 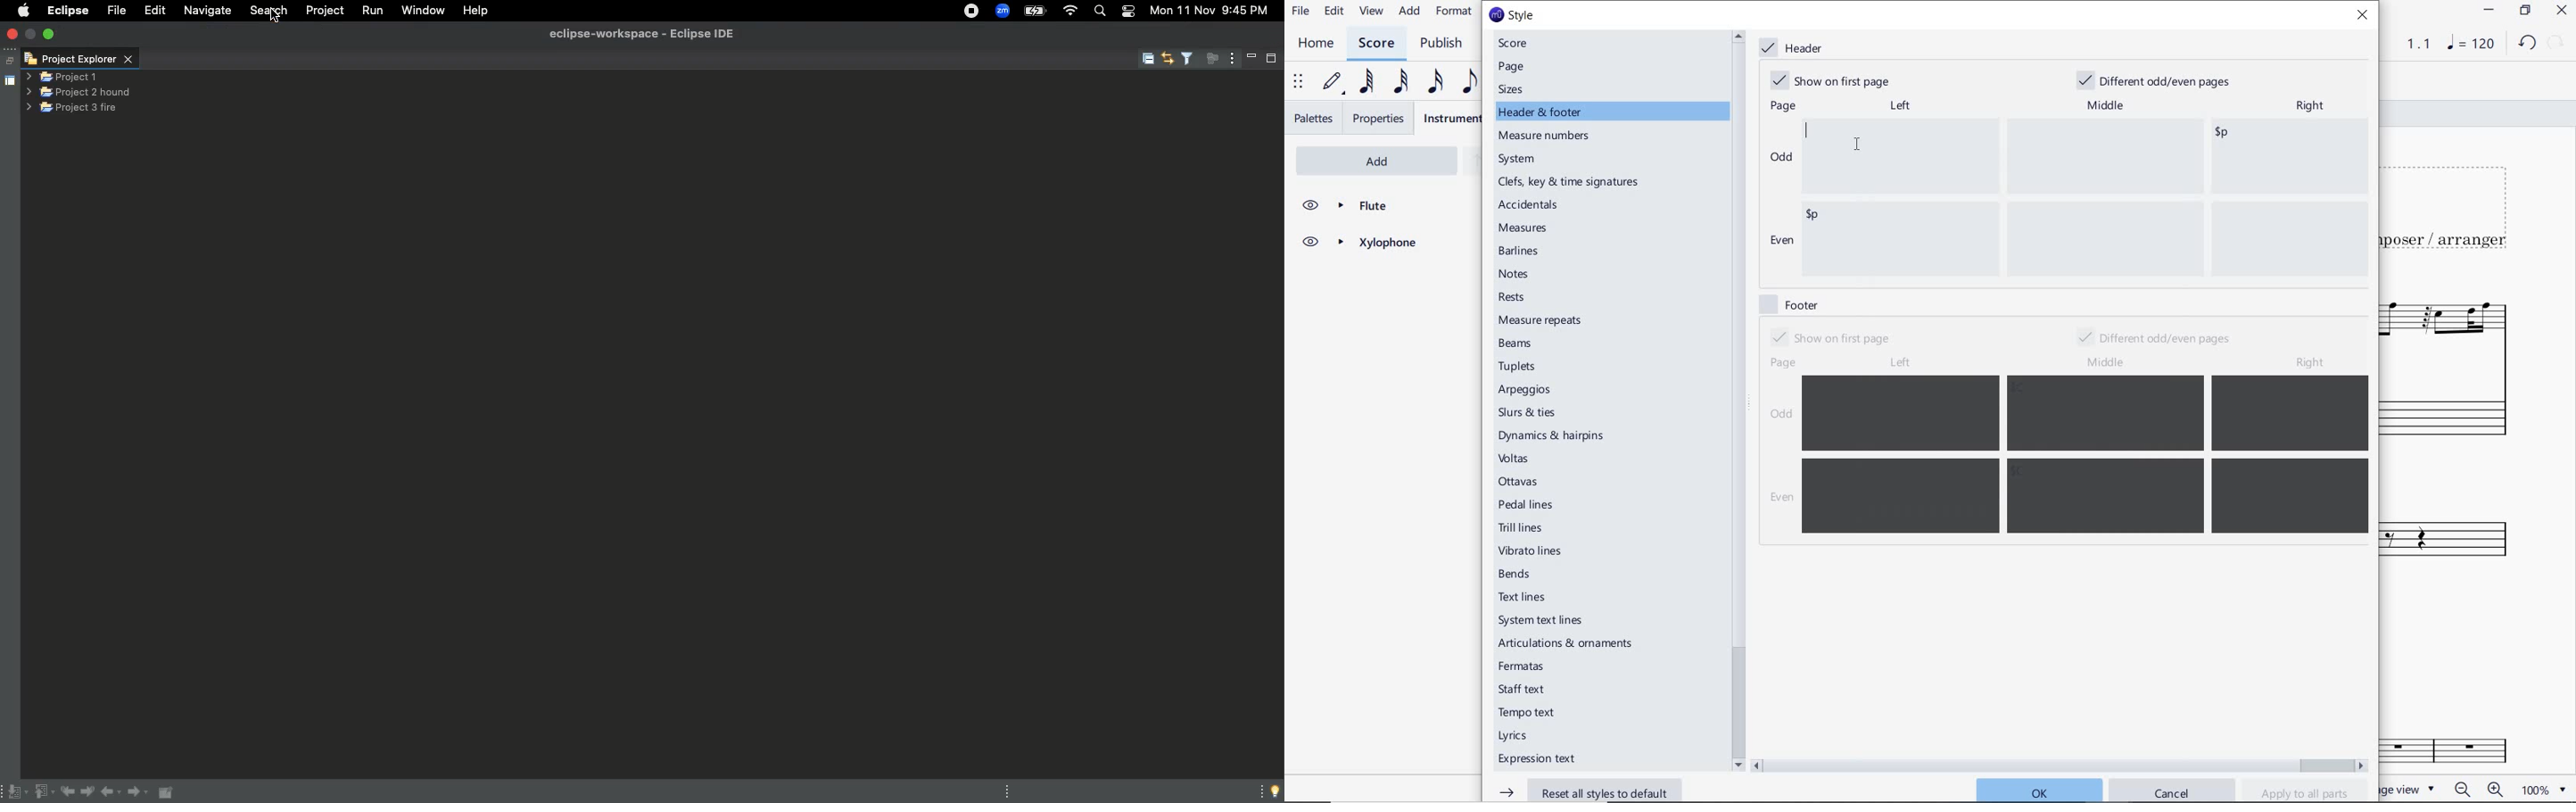 What do you see at coordinates (1127, 12) in the screenshot?
I see `Notification` at bounding box center [1127, 12].